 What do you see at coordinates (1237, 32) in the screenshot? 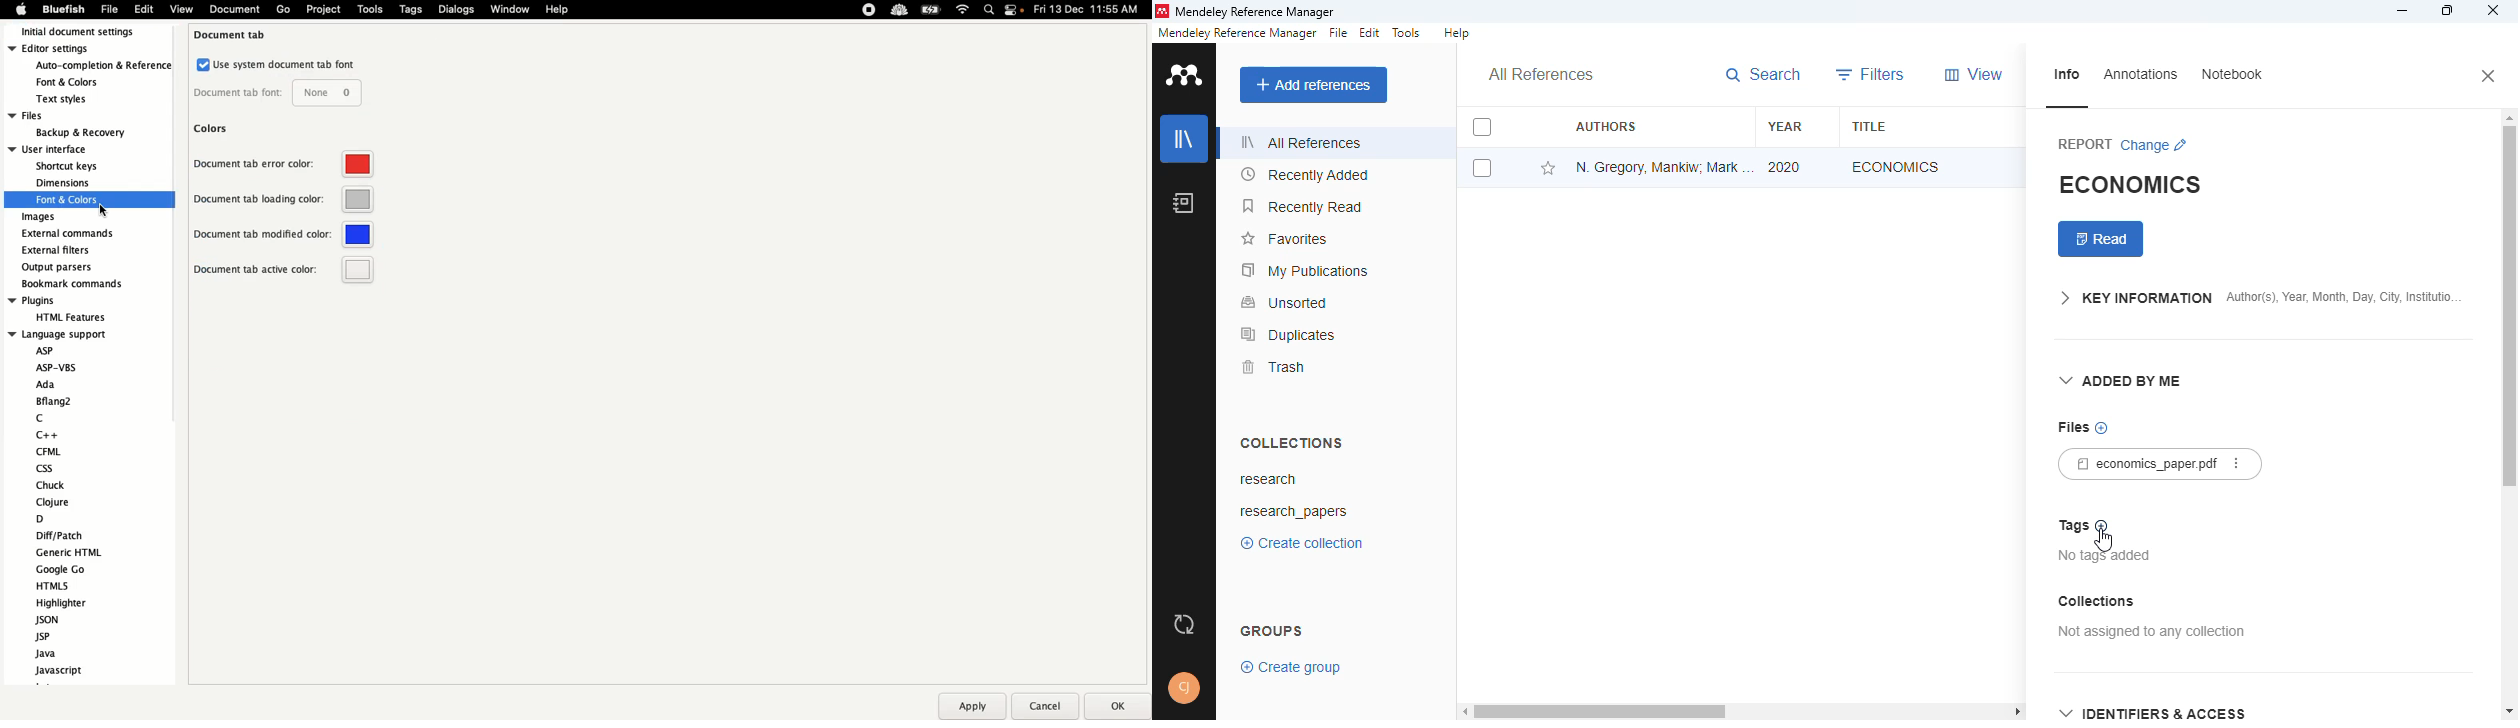
I see `mendeley reference manager` at bounding box center [1237, 32].